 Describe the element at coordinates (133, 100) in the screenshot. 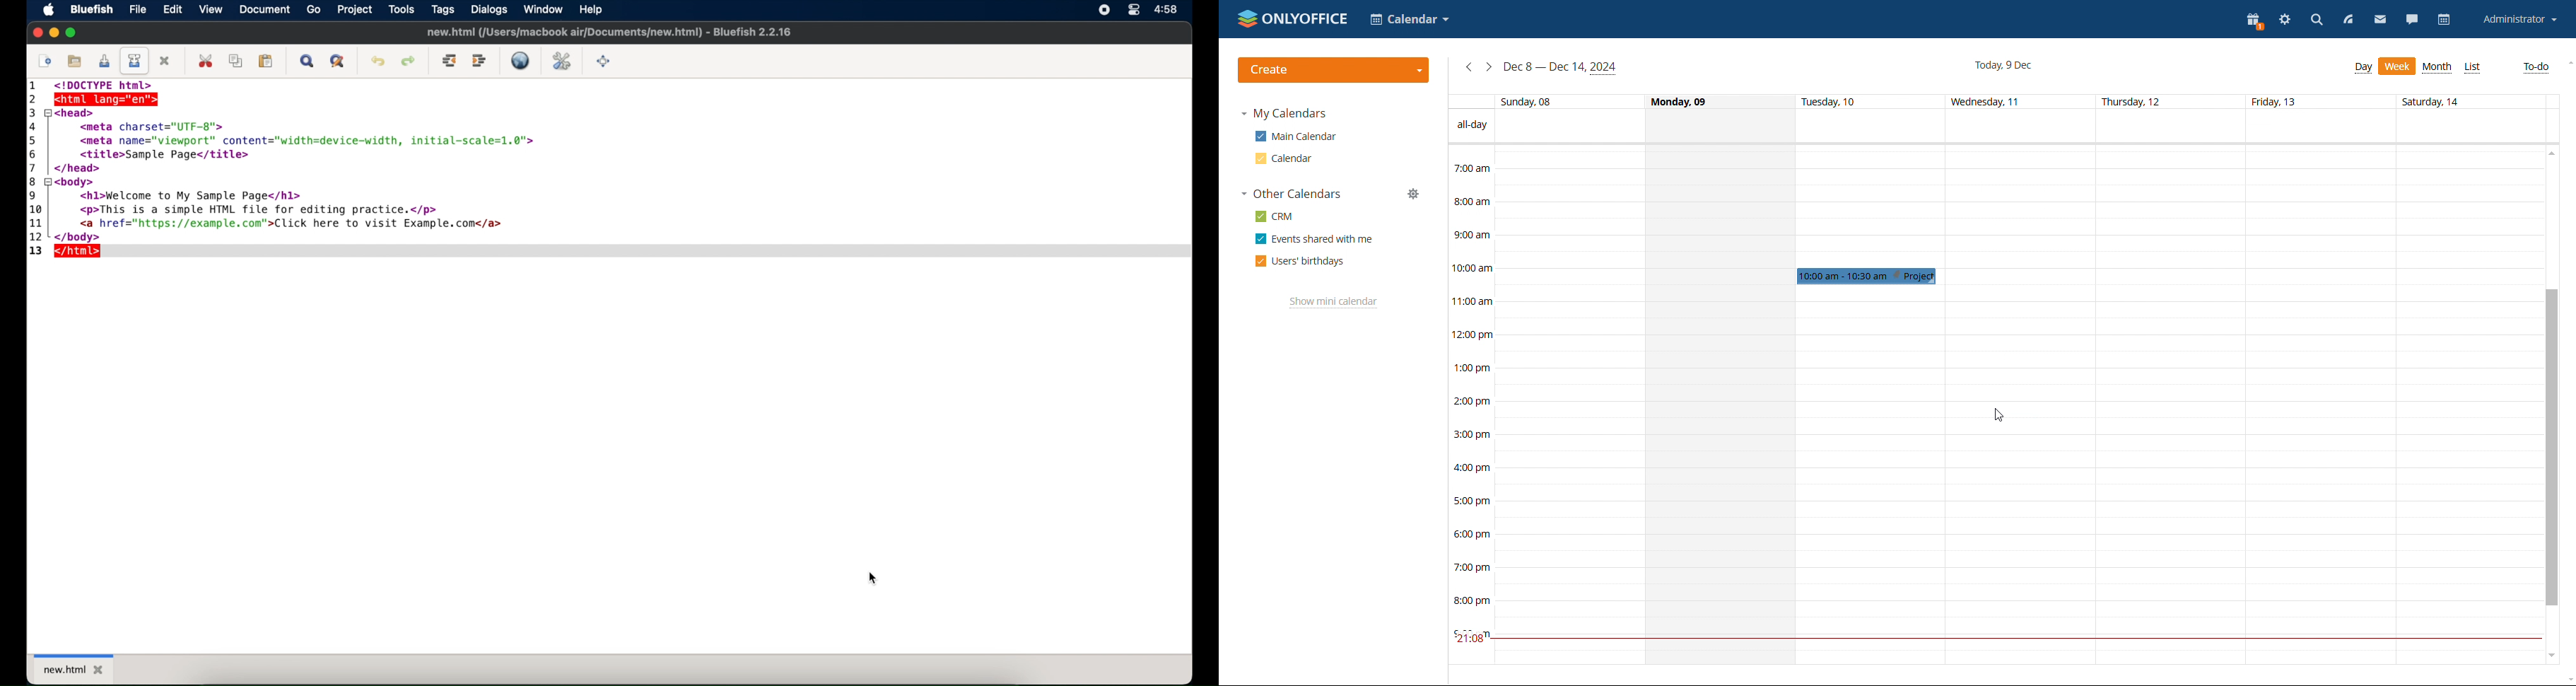

I see `<html lang="en>"` at that location.